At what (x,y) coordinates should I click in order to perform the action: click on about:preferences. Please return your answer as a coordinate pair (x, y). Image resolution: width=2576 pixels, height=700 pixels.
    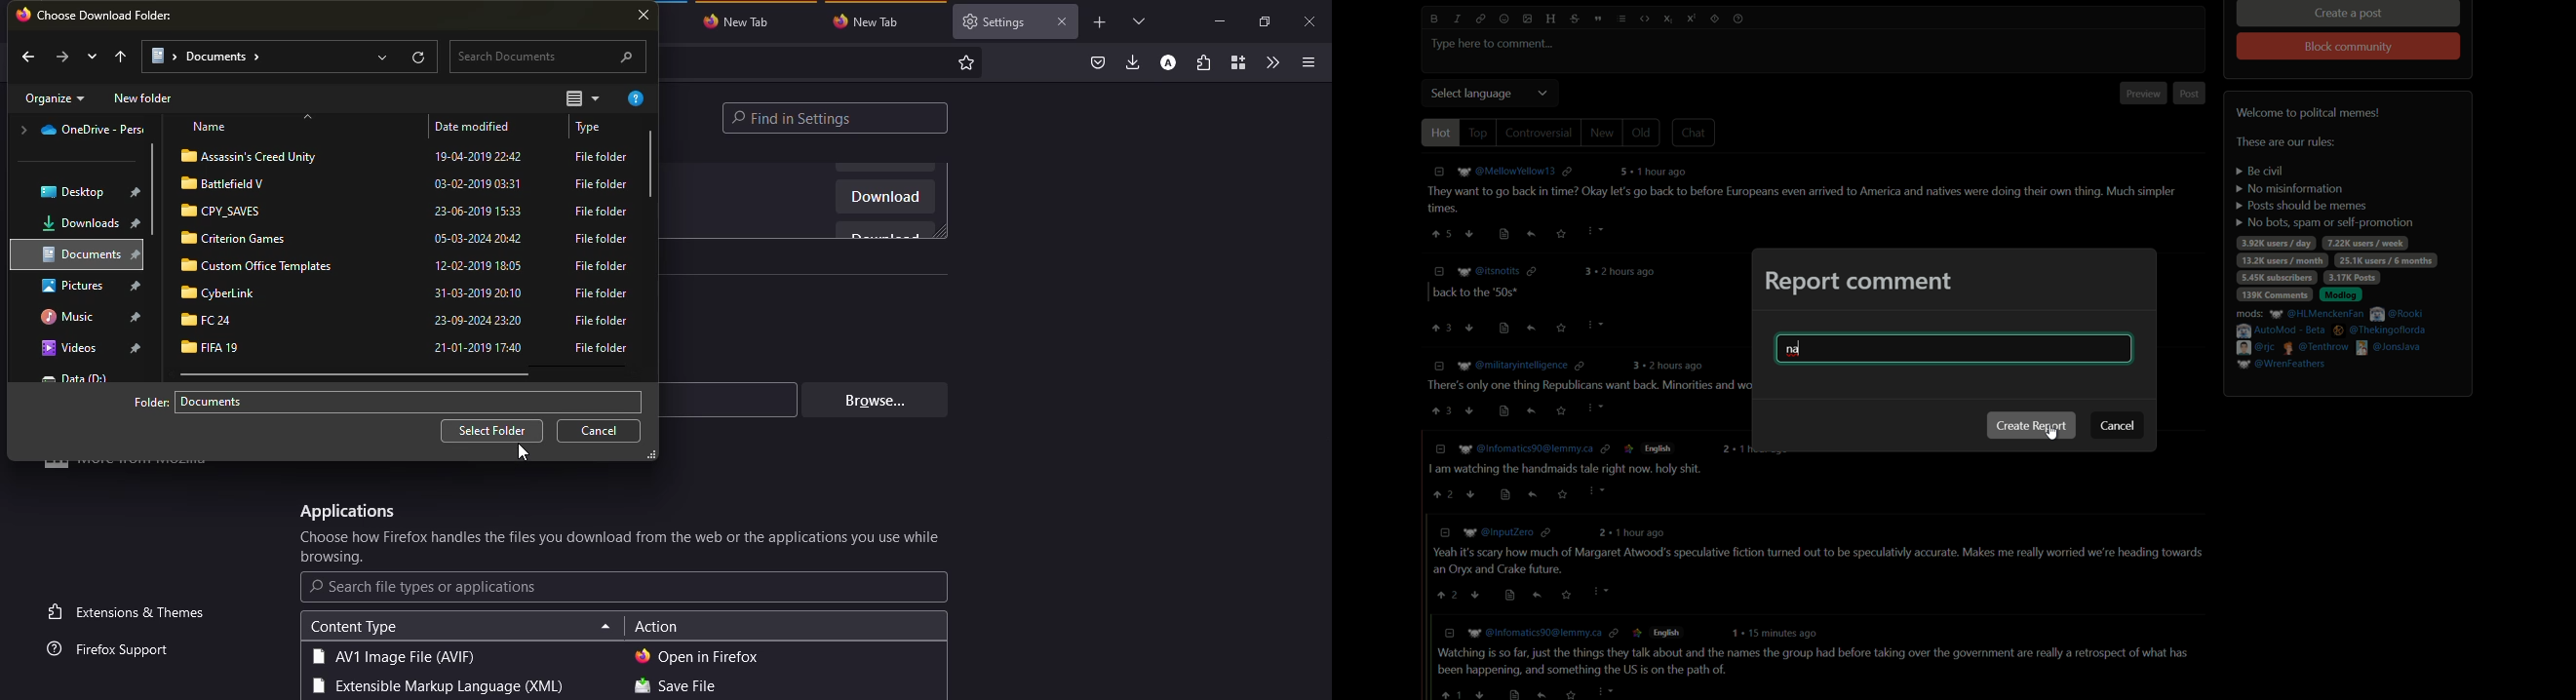
    Looking at the image, I should click on (820, 62).